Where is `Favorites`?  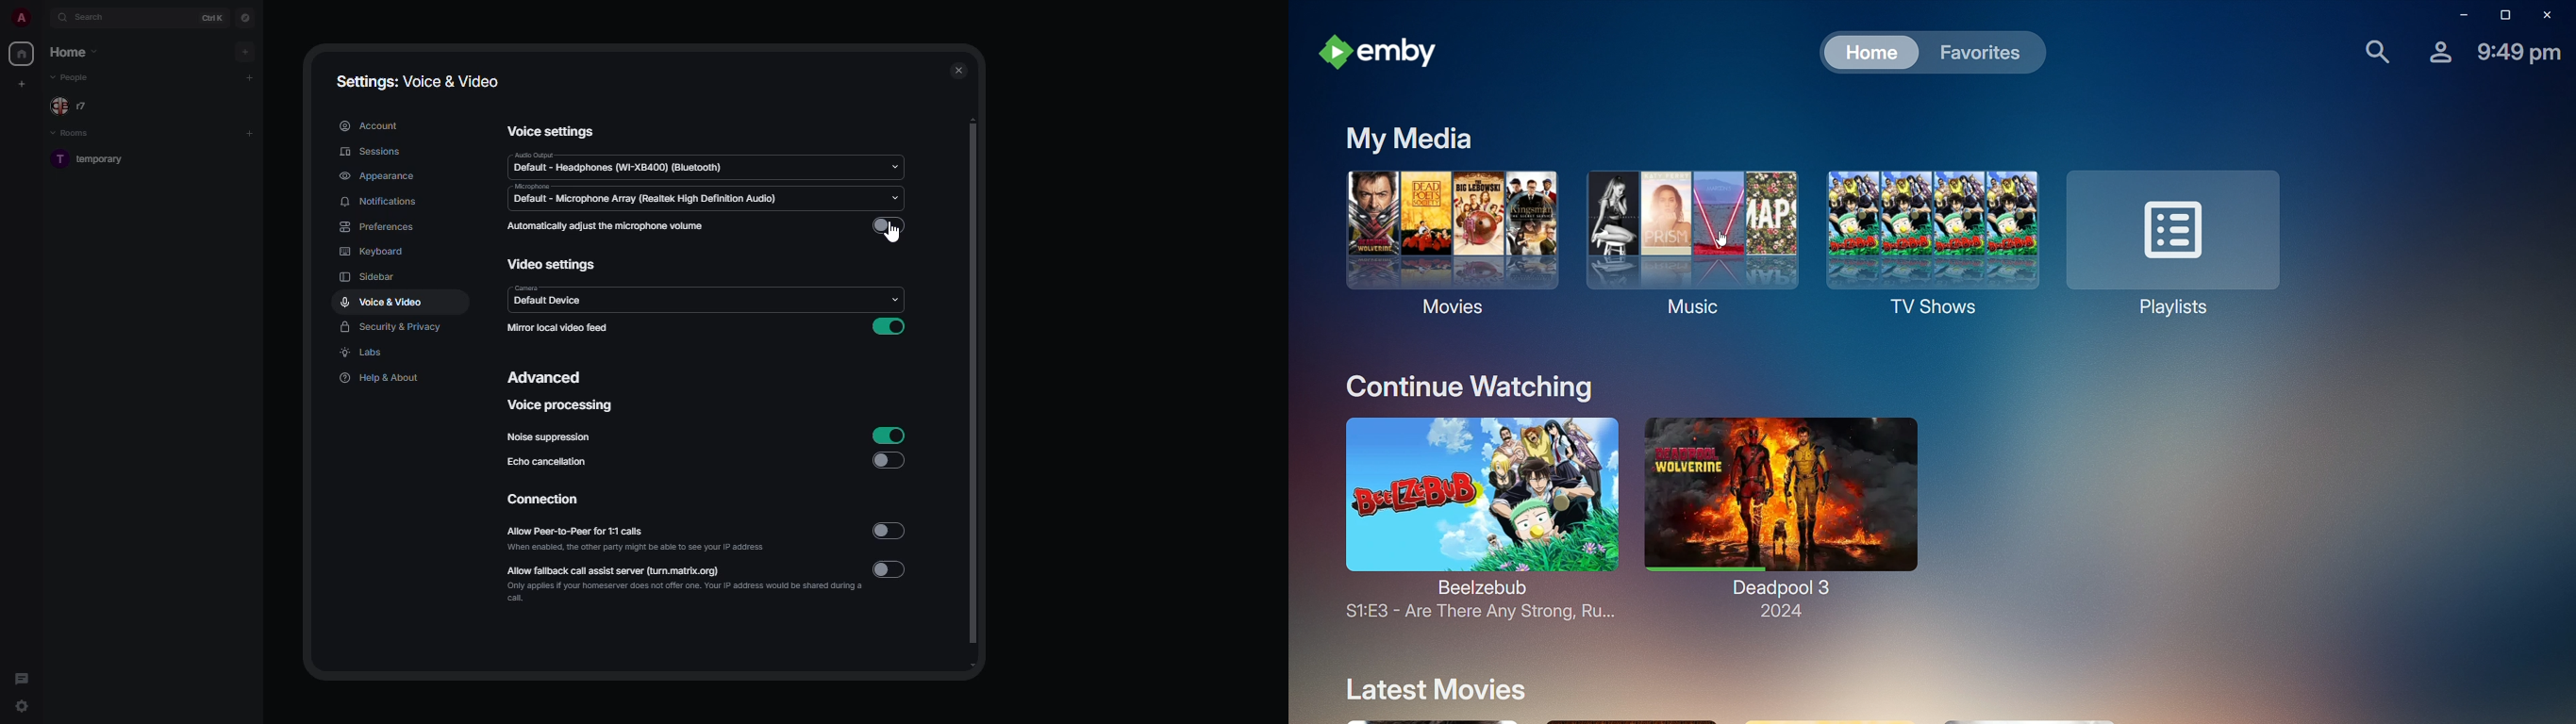 Favorites is located at coordinates (1977, 52).